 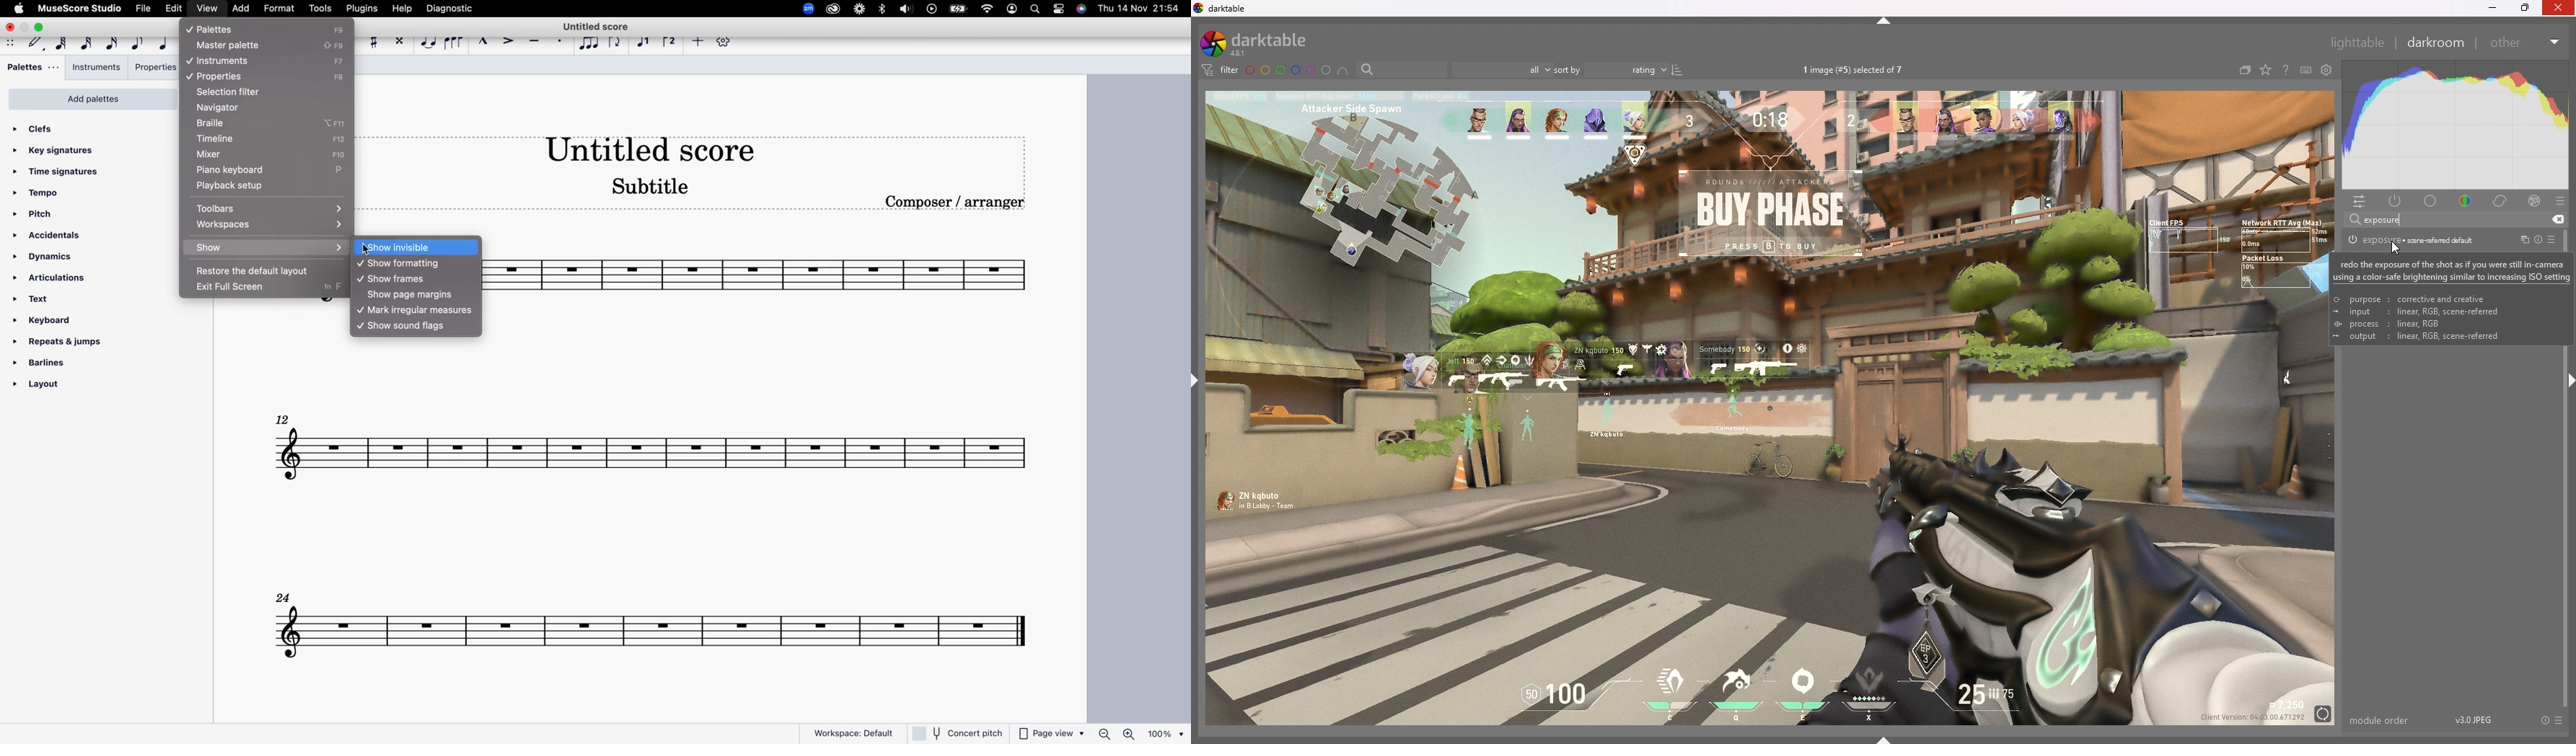 I want to click on score, so click(x=650, y=624).